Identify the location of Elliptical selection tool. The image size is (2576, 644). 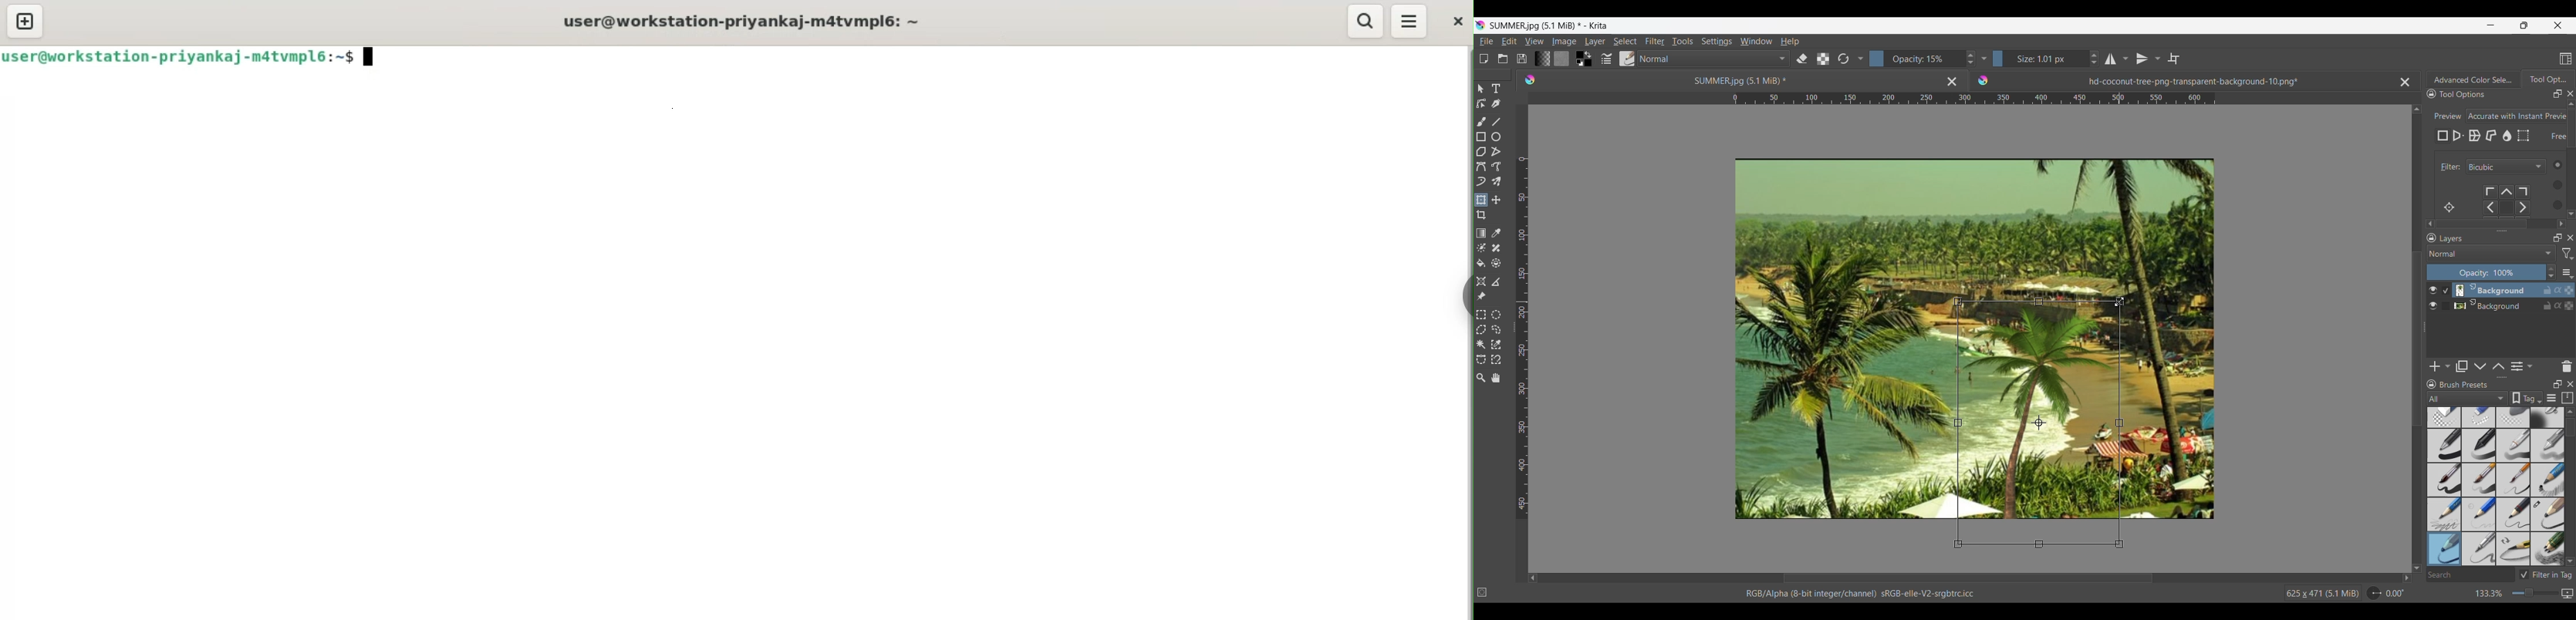
(1496, 315).